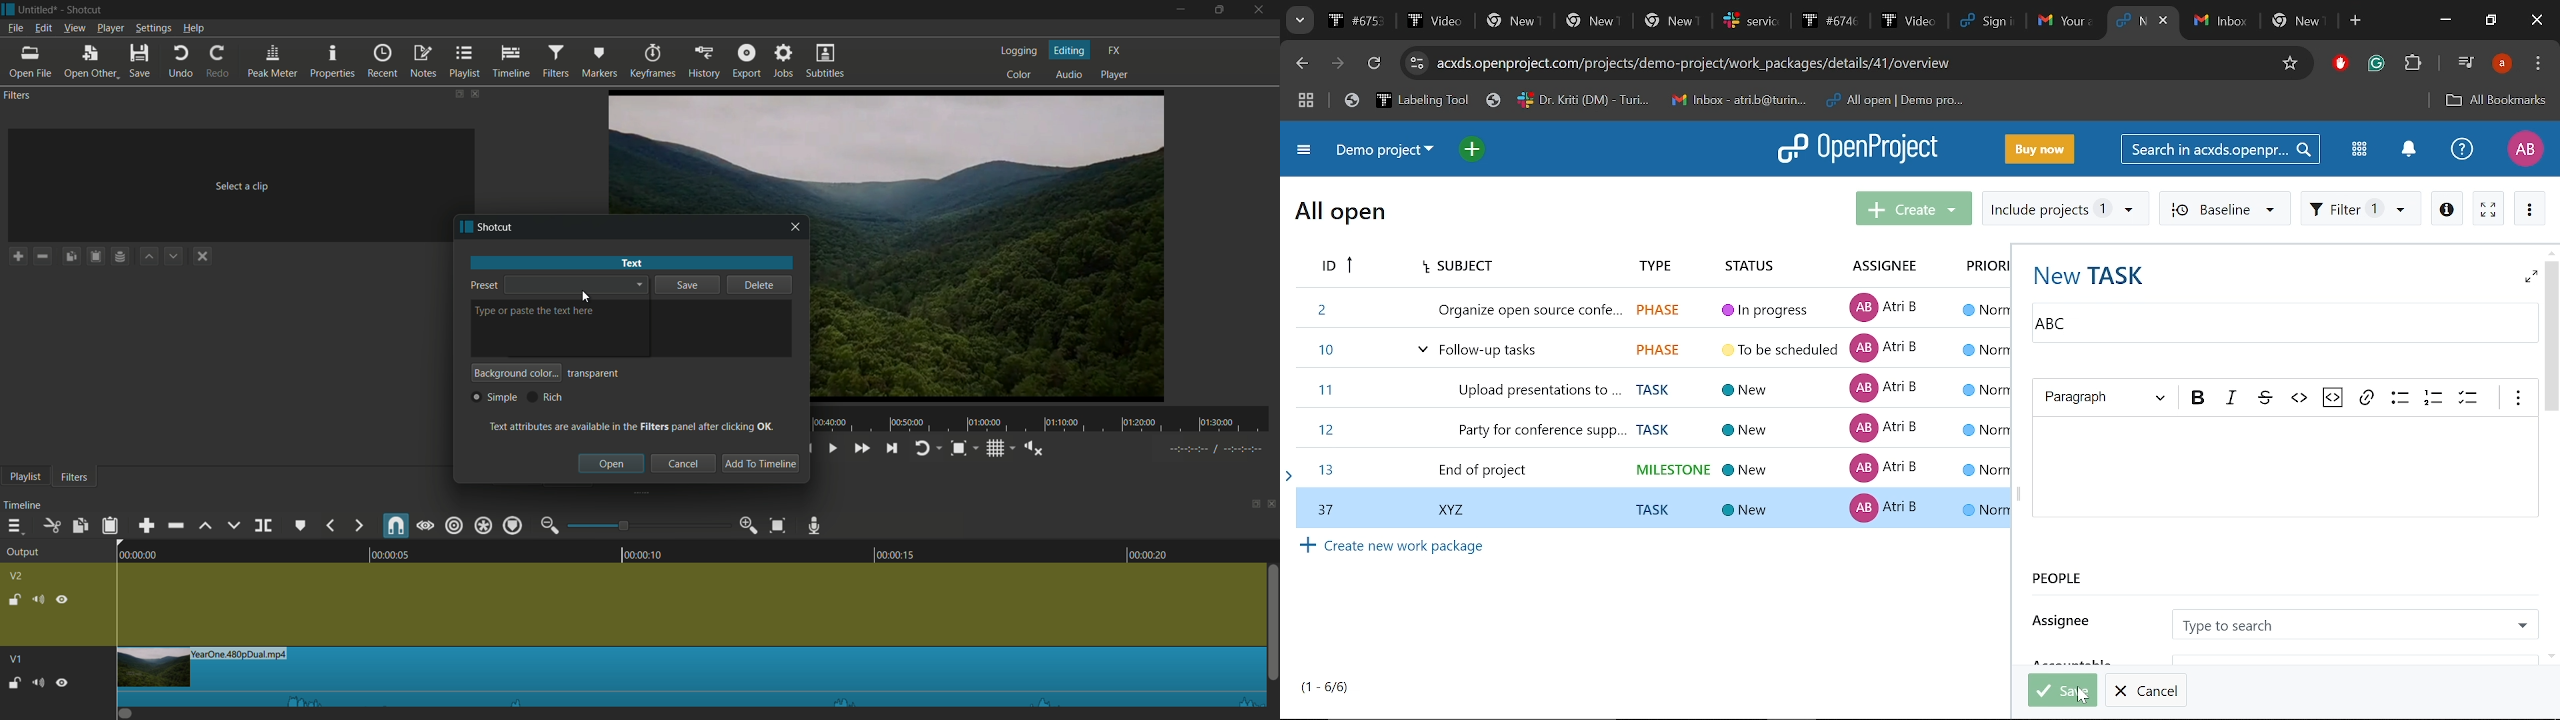 This screenshot has width=2576, height=728. Describe the element at coordinates (516, 373) in the screenshot. I see `background color` at that location.